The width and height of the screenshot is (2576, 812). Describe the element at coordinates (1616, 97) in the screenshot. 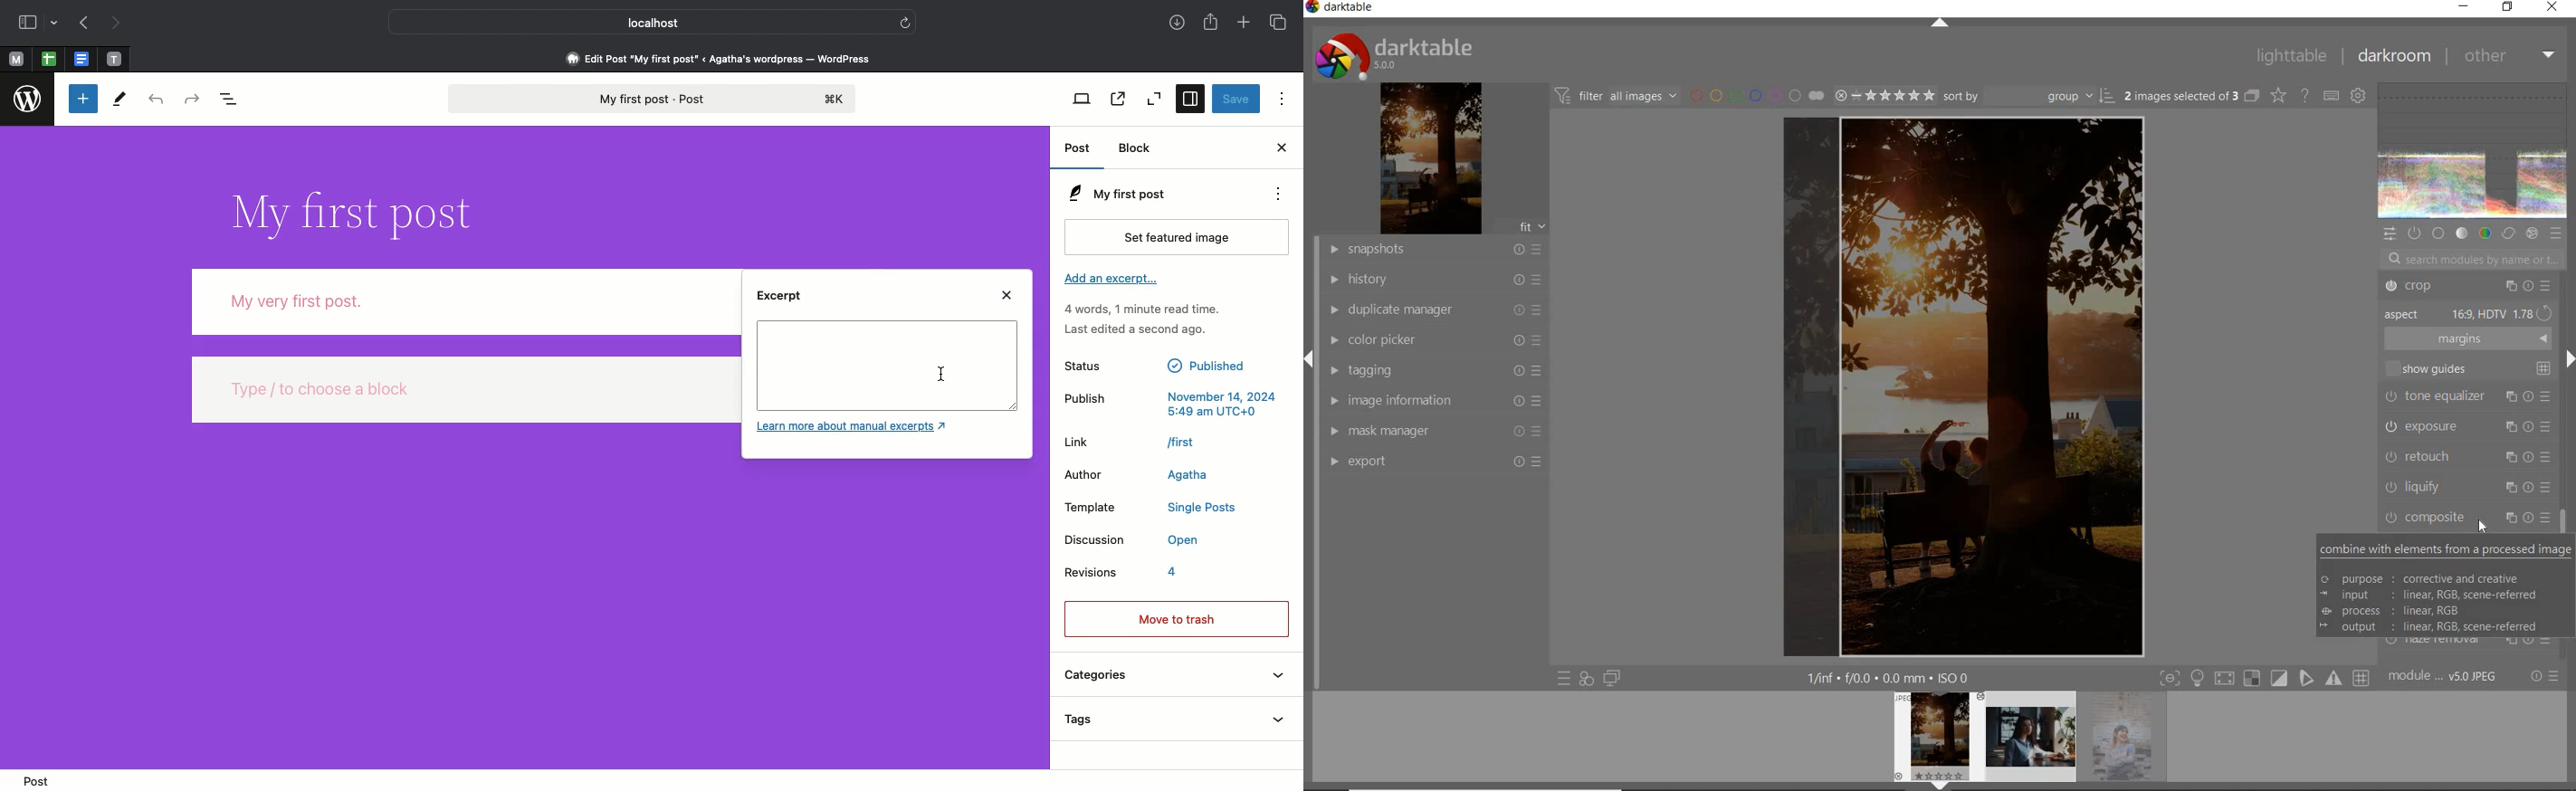

I see `filter images` at that location.